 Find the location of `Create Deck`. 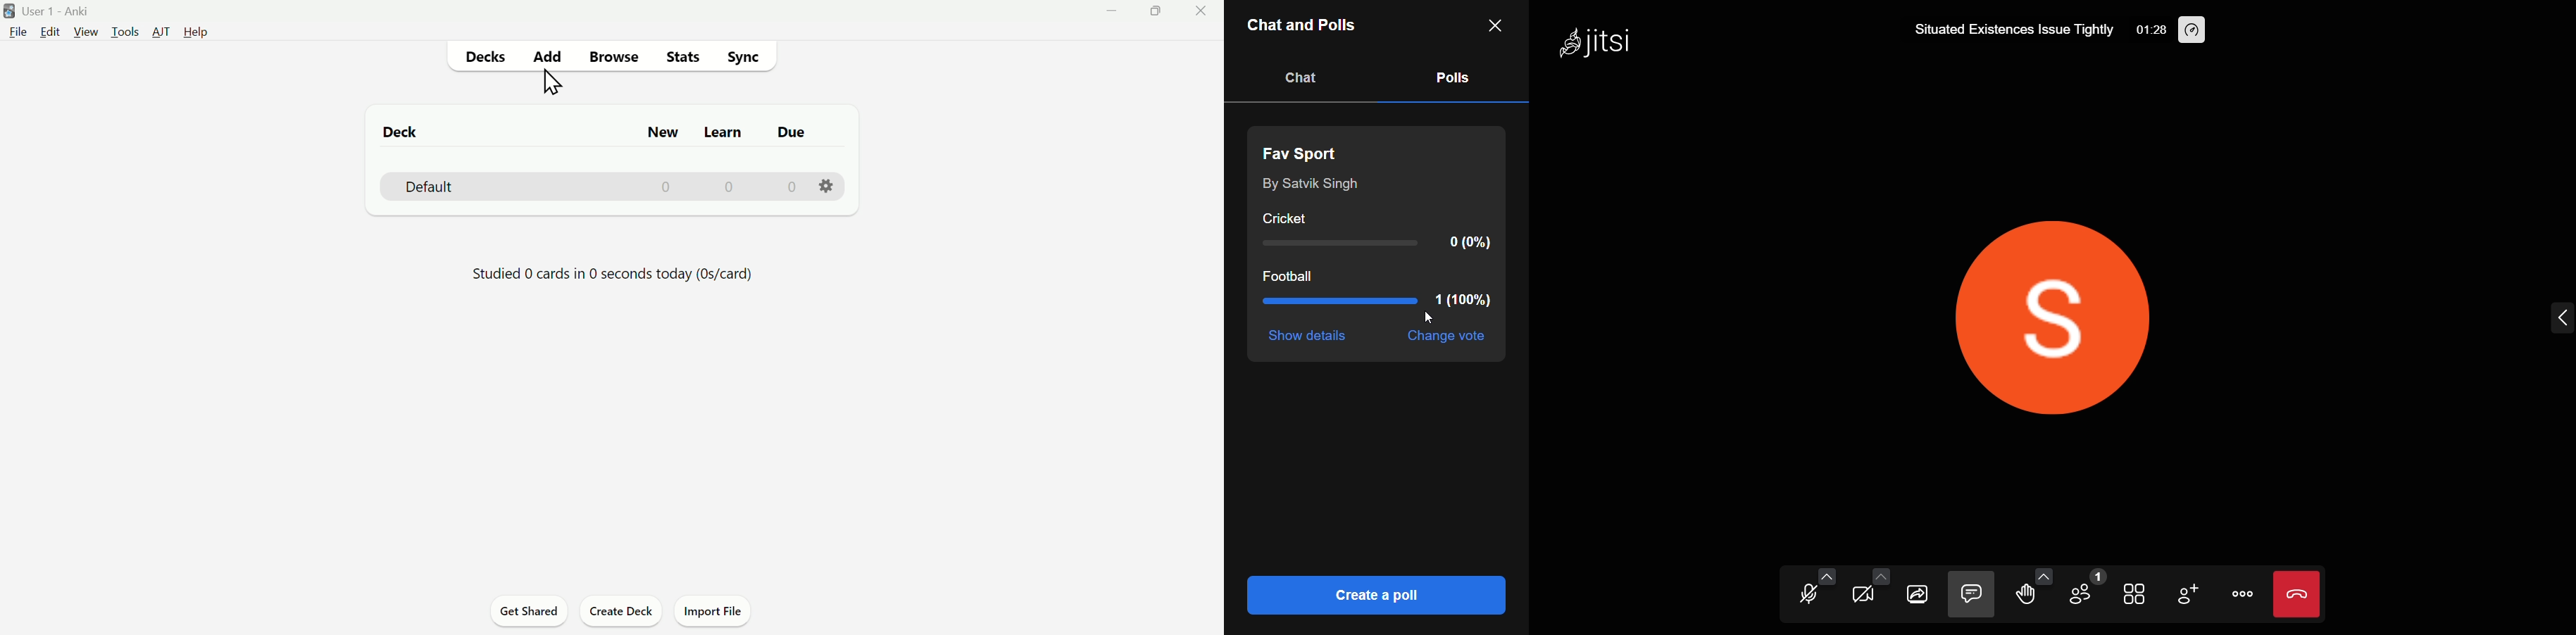

Create Deck is located at coordinates (626, 613).